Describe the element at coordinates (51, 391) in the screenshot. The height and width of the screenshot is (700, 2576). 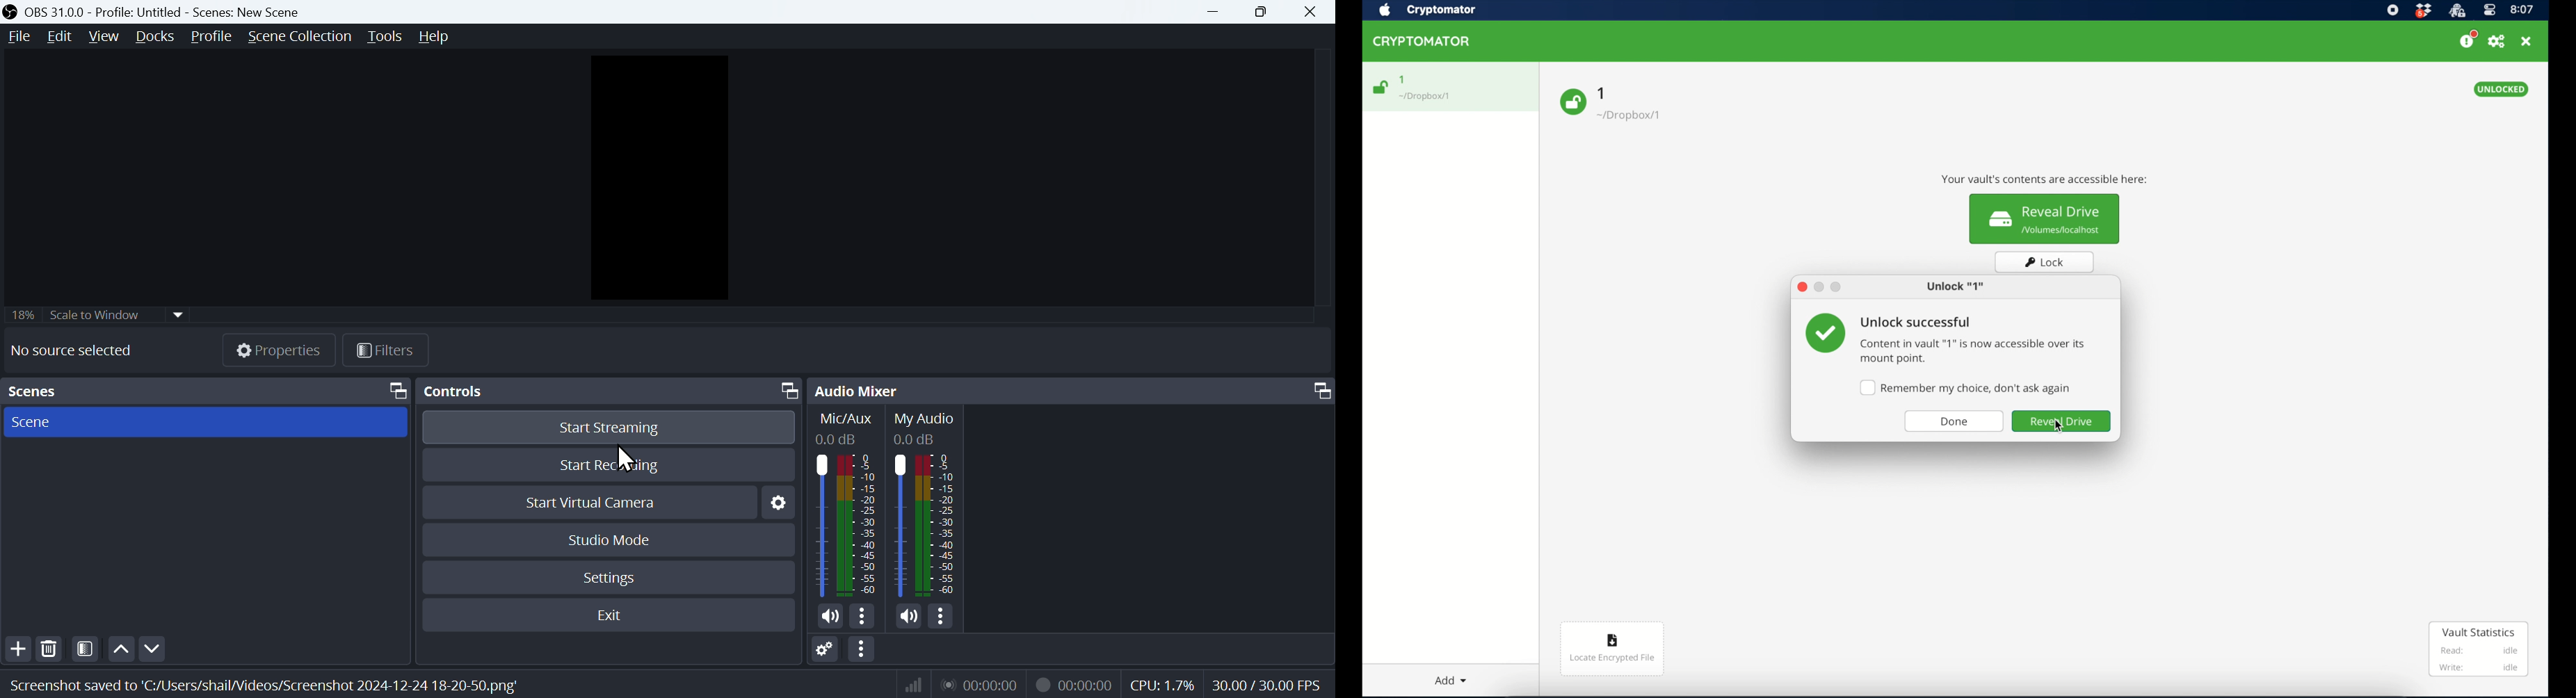
I see `Scenes` at that location.